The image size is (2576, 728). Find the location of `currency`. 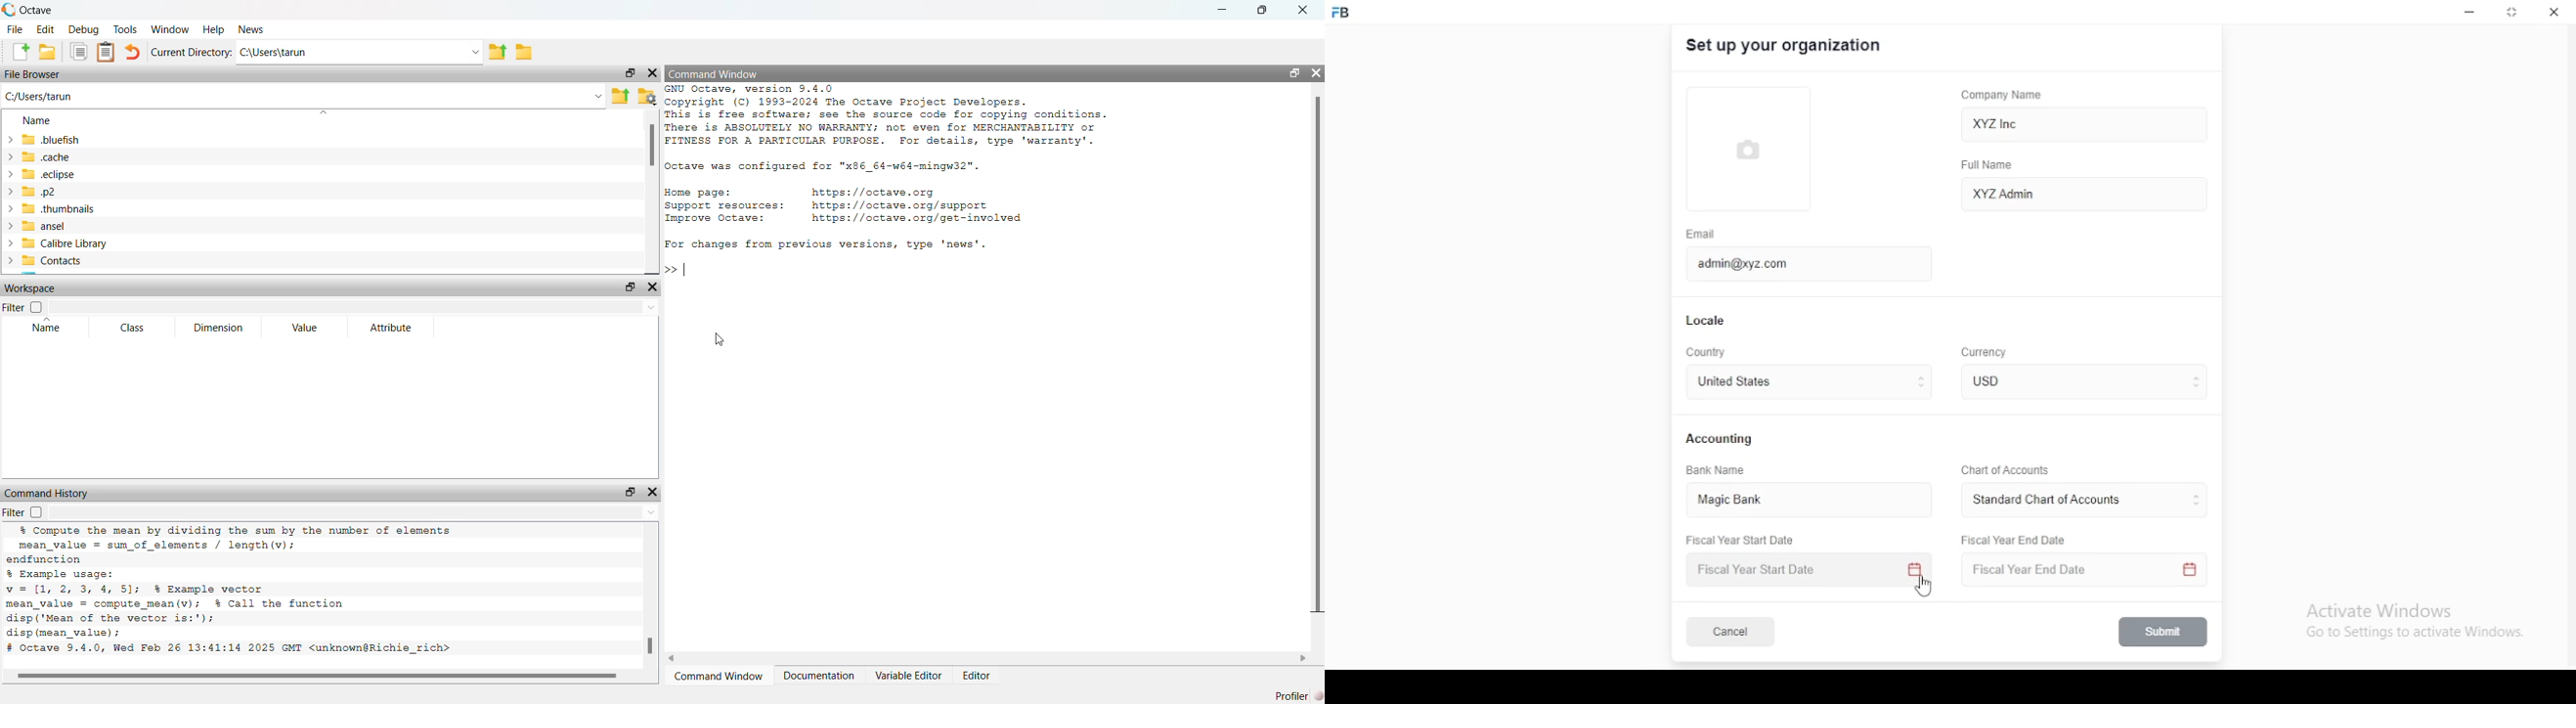

currency is located at coordinates (1998, 381).